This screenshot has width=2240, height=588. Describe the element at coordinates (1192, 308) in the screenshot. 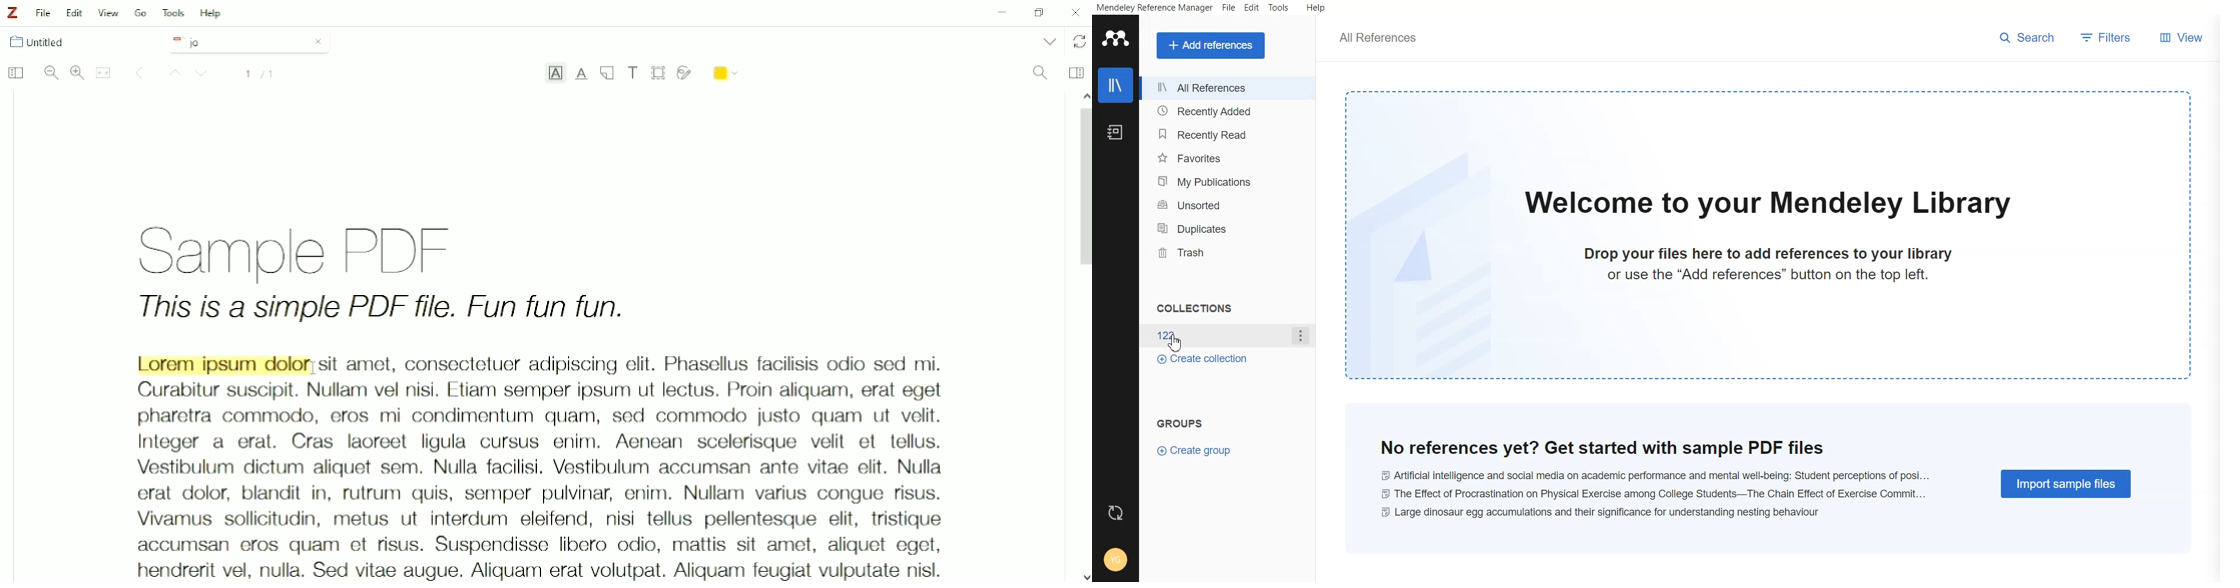

I see `Collections` at that location.